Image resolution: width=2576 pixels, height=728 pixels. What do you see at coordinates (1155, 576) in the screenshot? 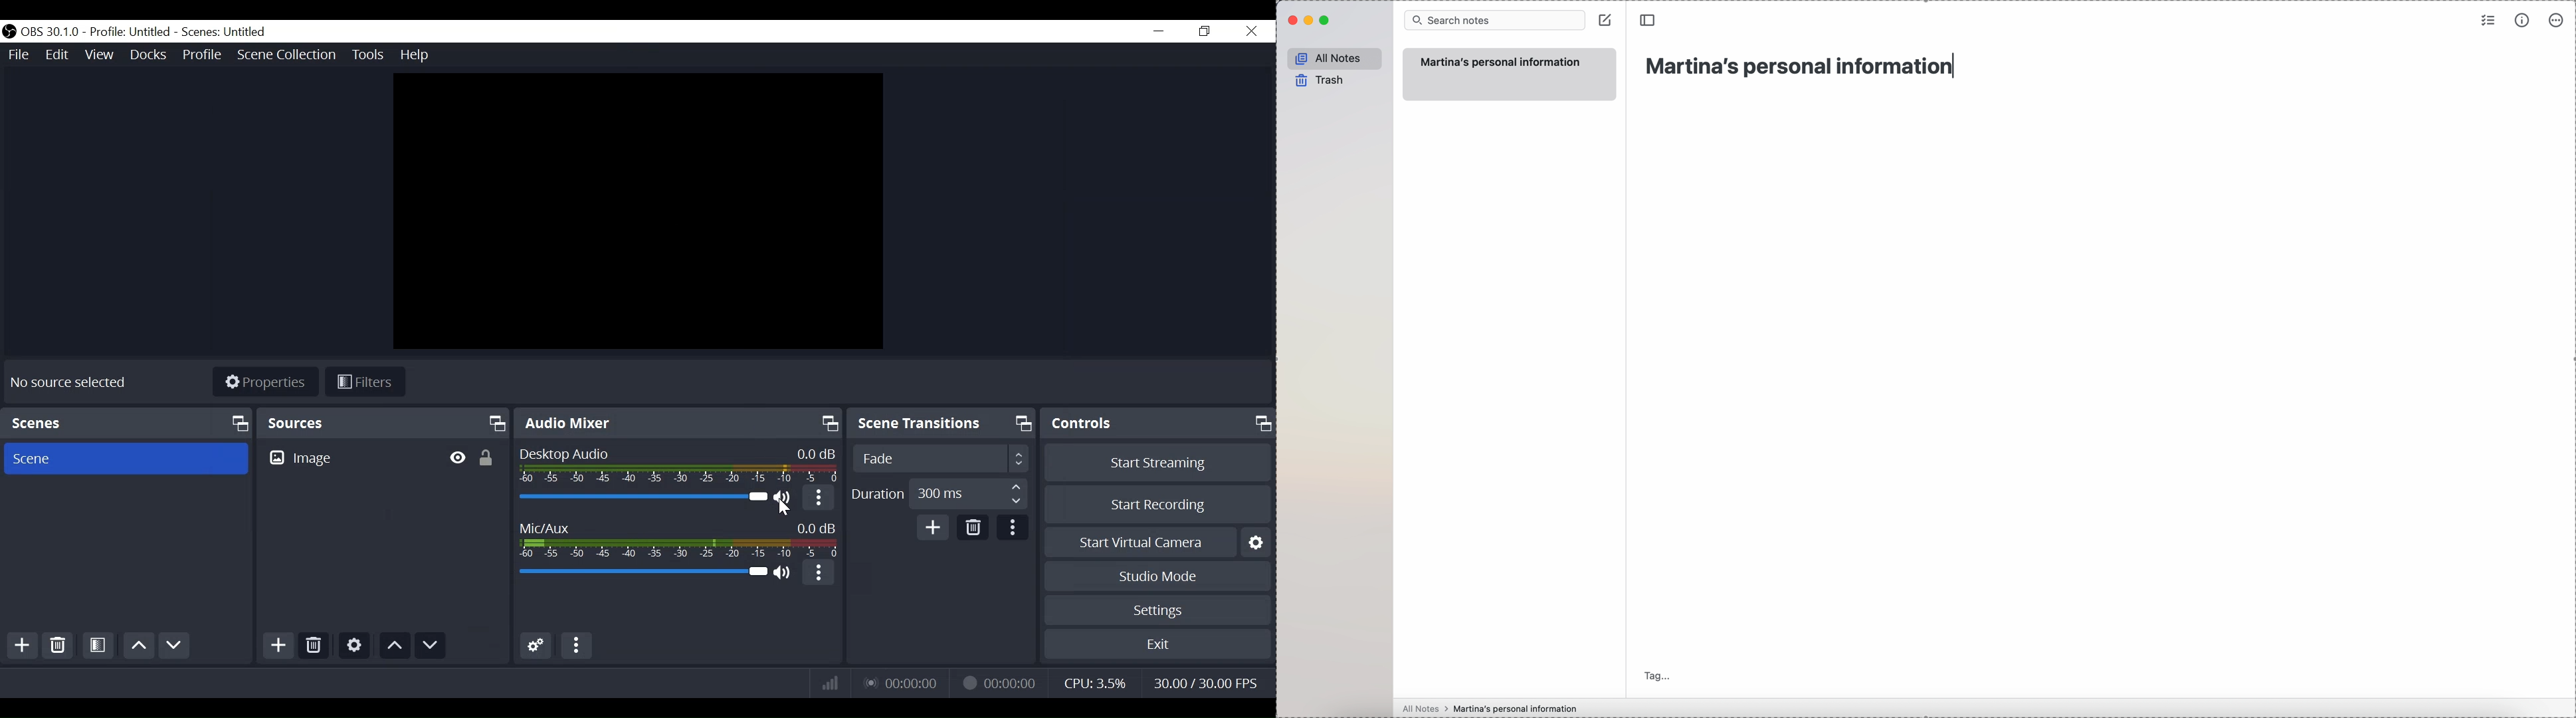
I see `Studio Mode` at bounding box center [1155, 576].